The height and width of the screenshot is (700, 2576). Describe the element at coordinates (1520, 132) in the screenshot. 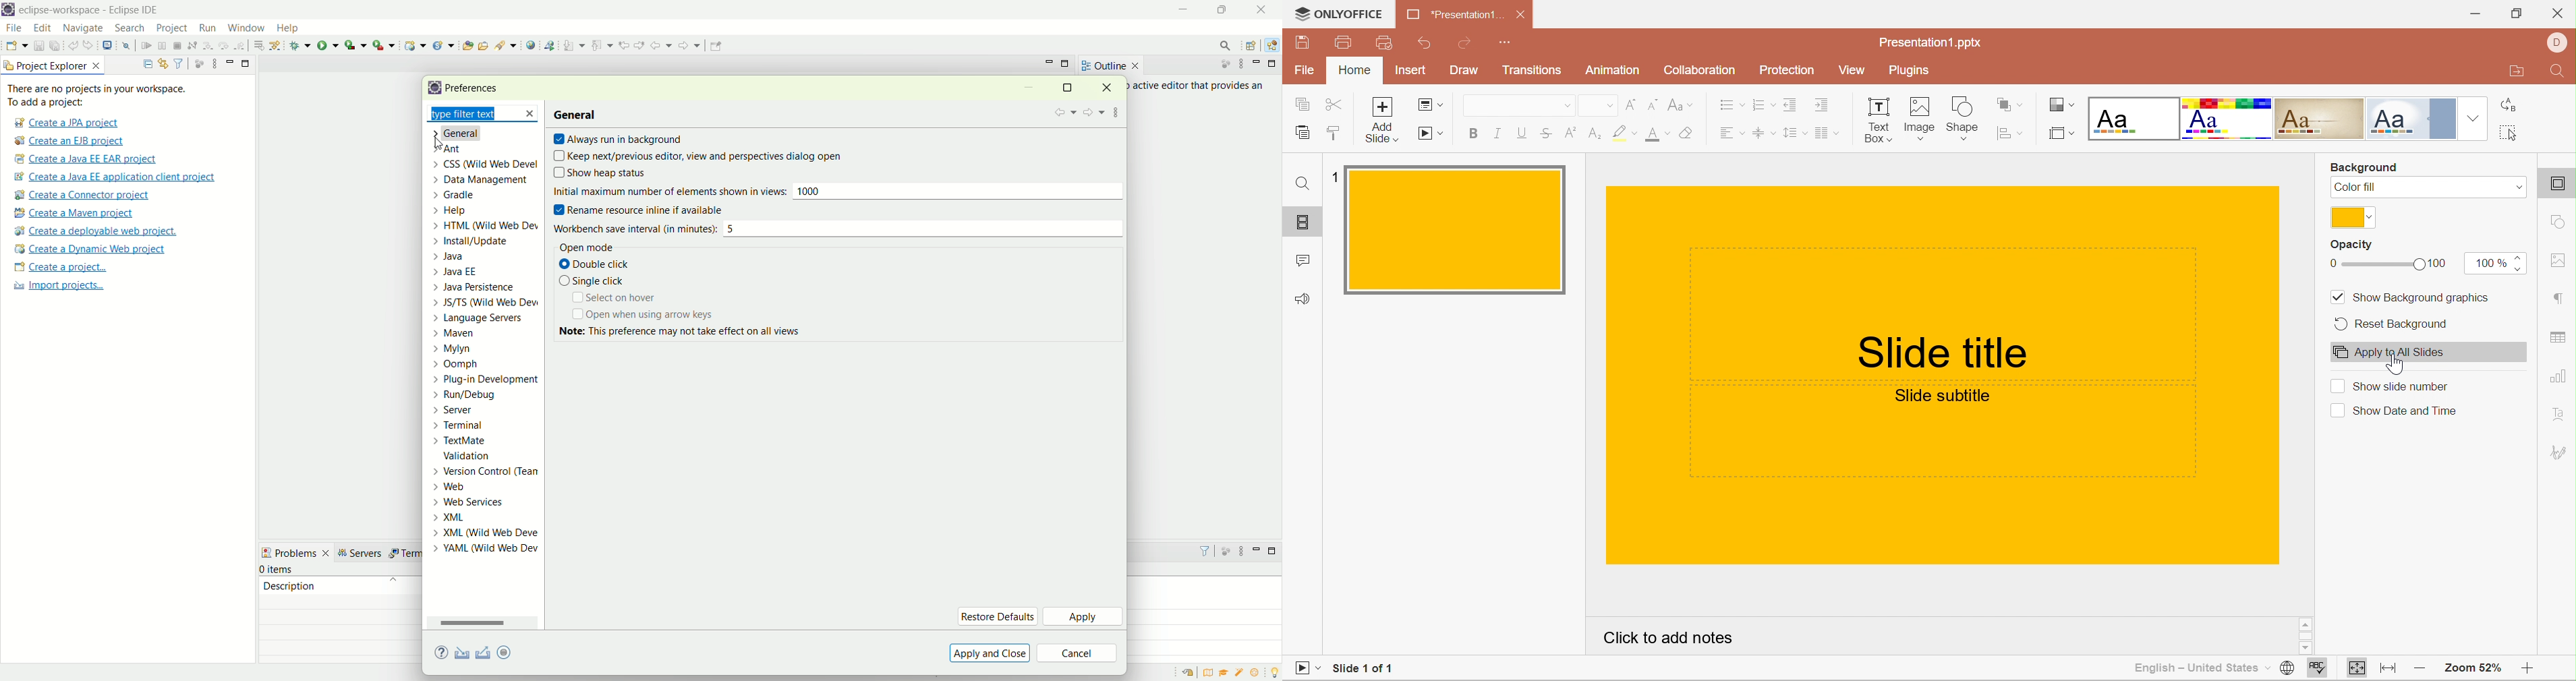

I see `Underline` at that location.